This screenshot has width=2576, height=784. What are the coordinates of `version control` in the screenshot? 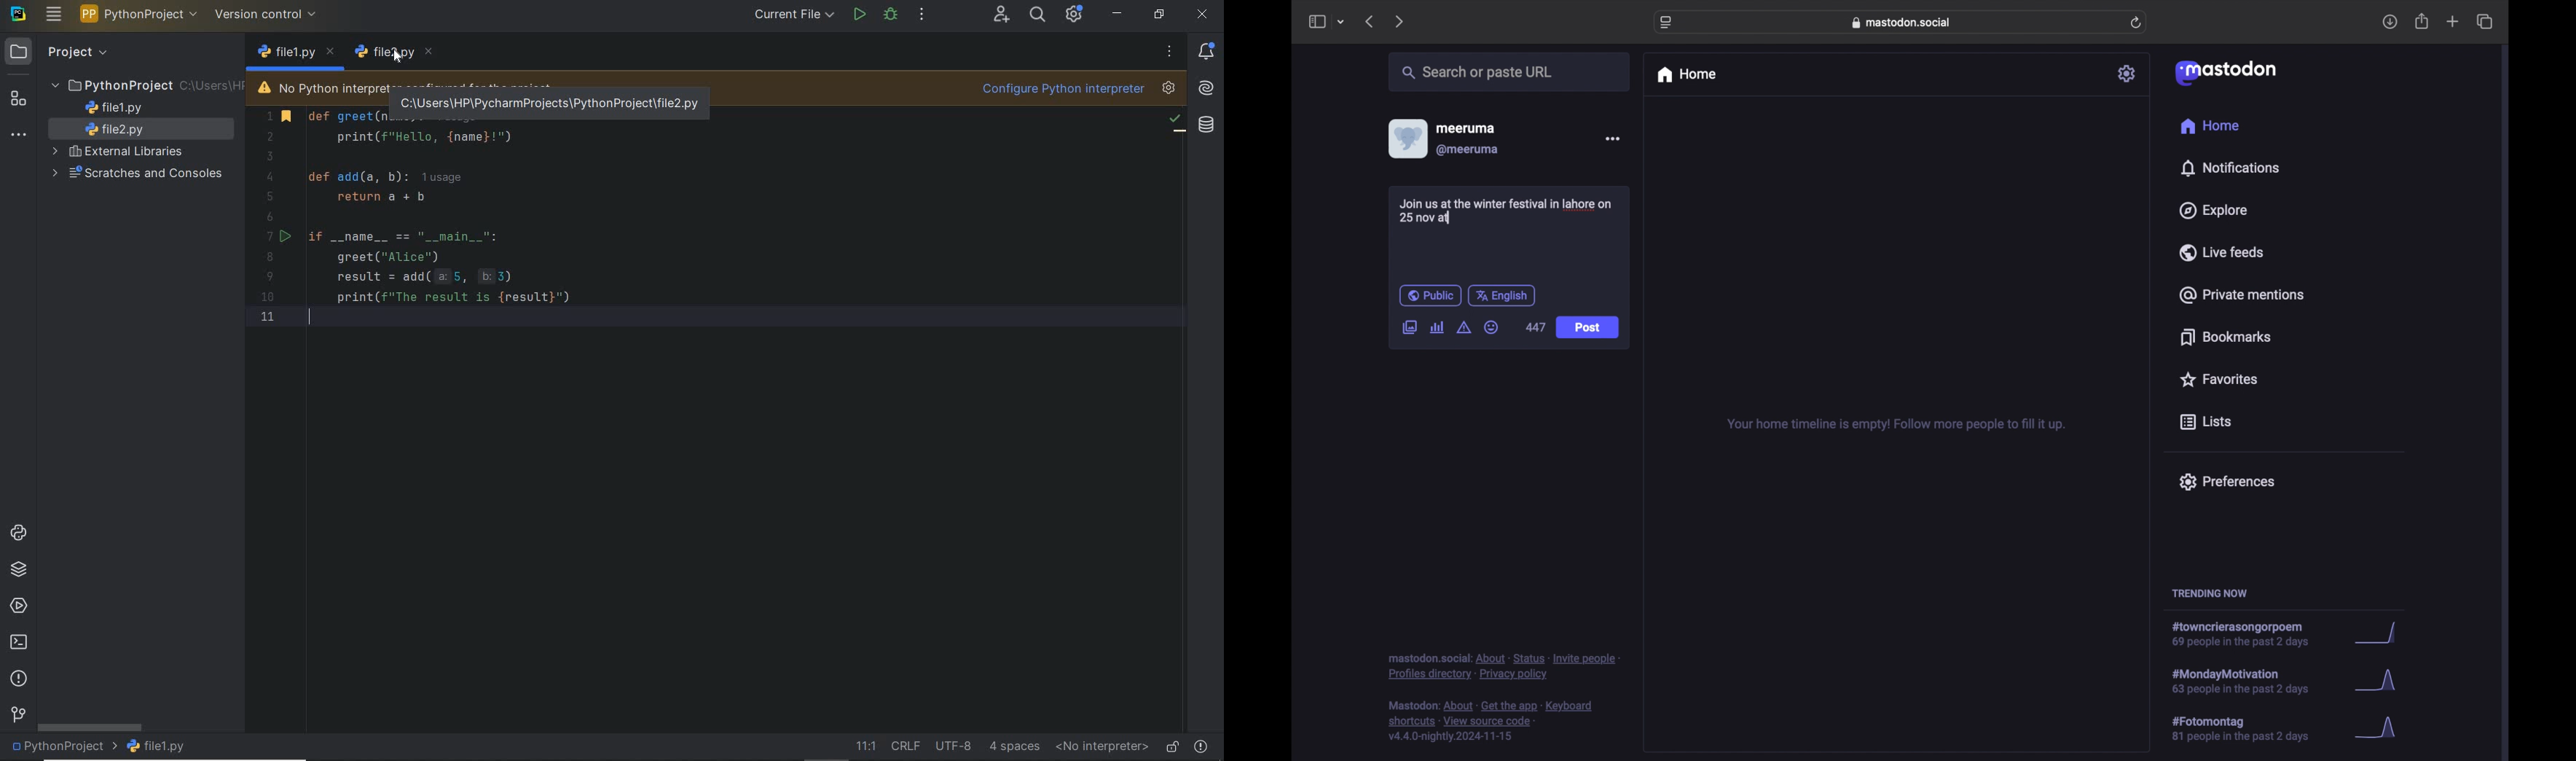 It's located at (16, 716).